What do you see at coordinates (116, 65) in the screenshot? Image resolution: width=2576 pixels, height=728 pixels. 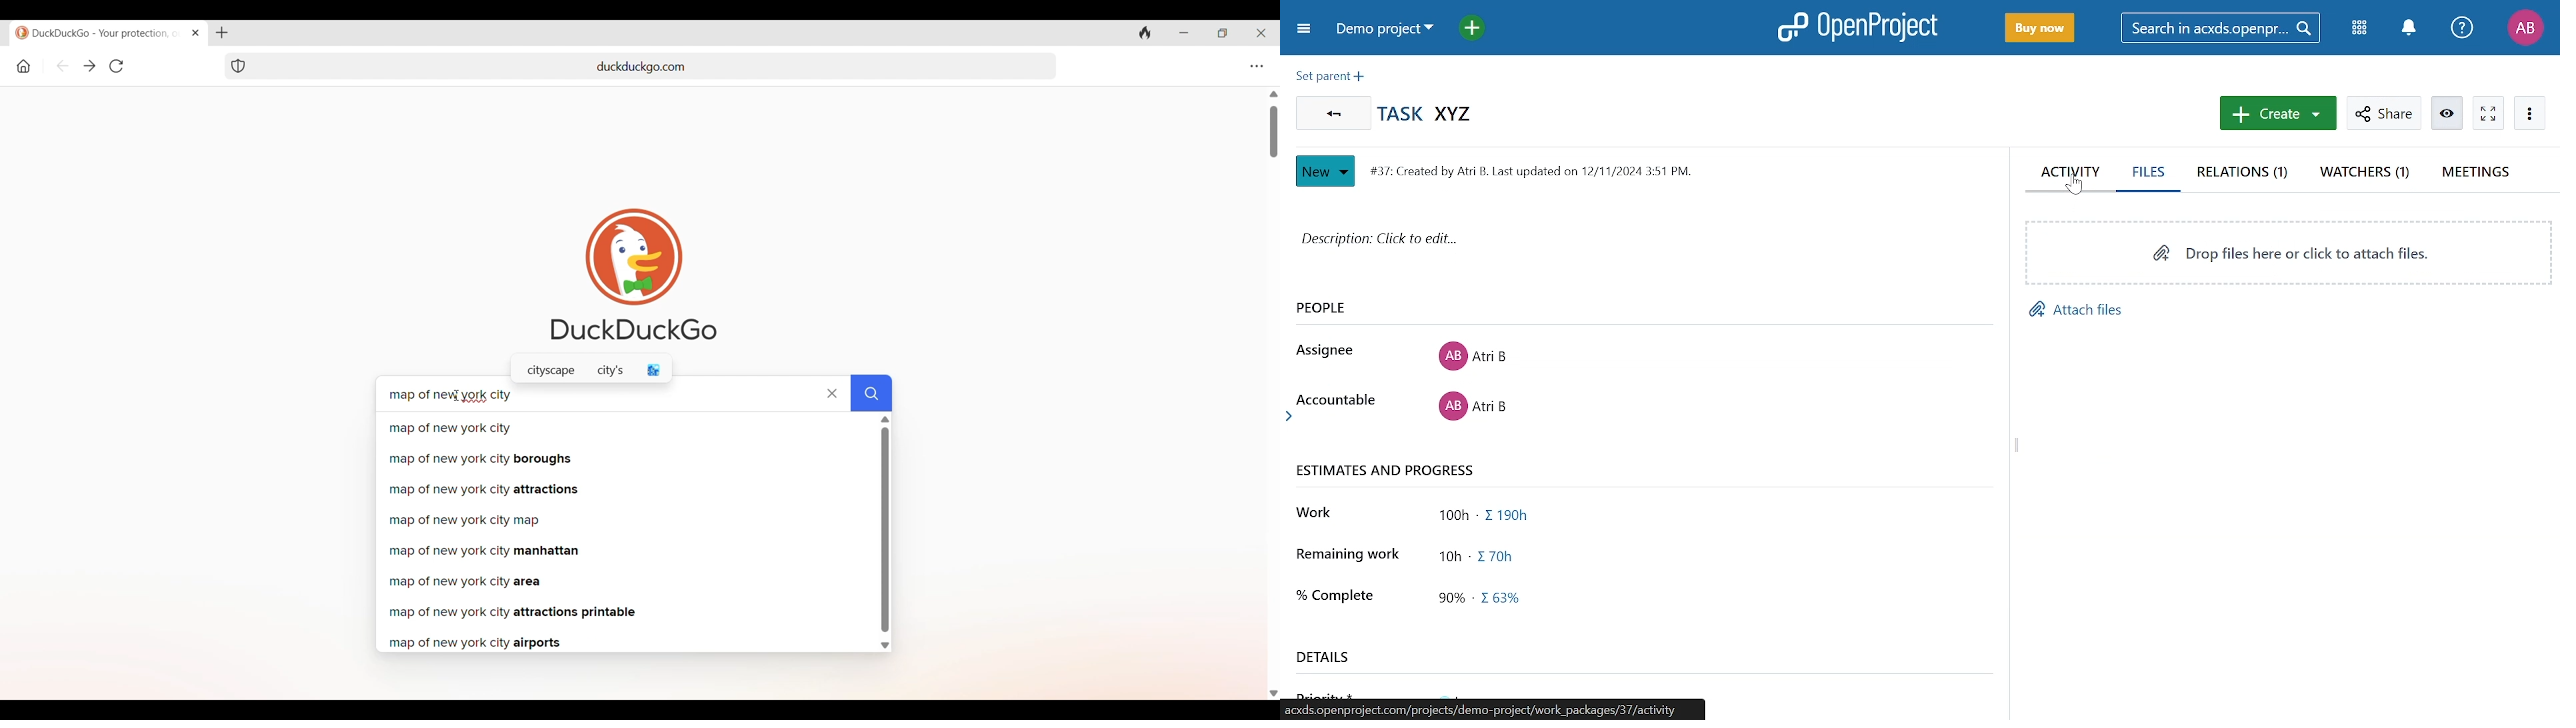 I see `Reload page` at bounding box center [116, 65].